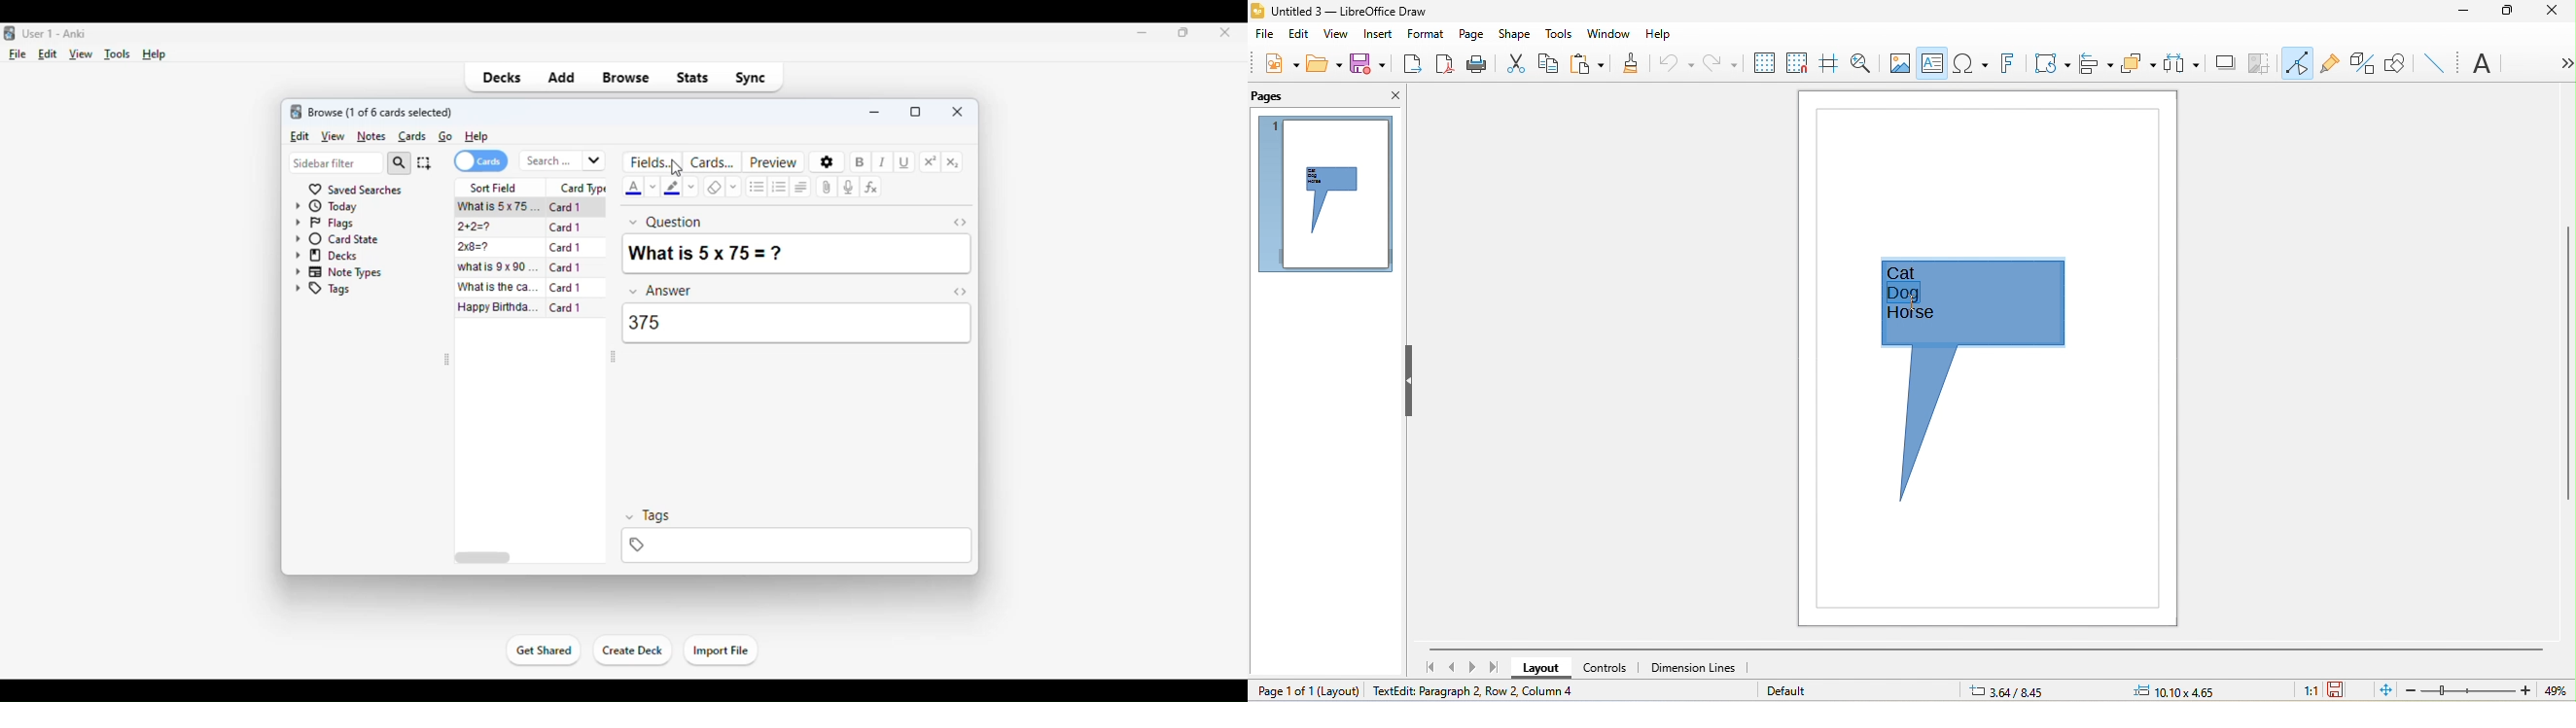  What do you see at coordinates (563, 161) in the screenshot?
I see `search bar` at bounding box center [563, 161].